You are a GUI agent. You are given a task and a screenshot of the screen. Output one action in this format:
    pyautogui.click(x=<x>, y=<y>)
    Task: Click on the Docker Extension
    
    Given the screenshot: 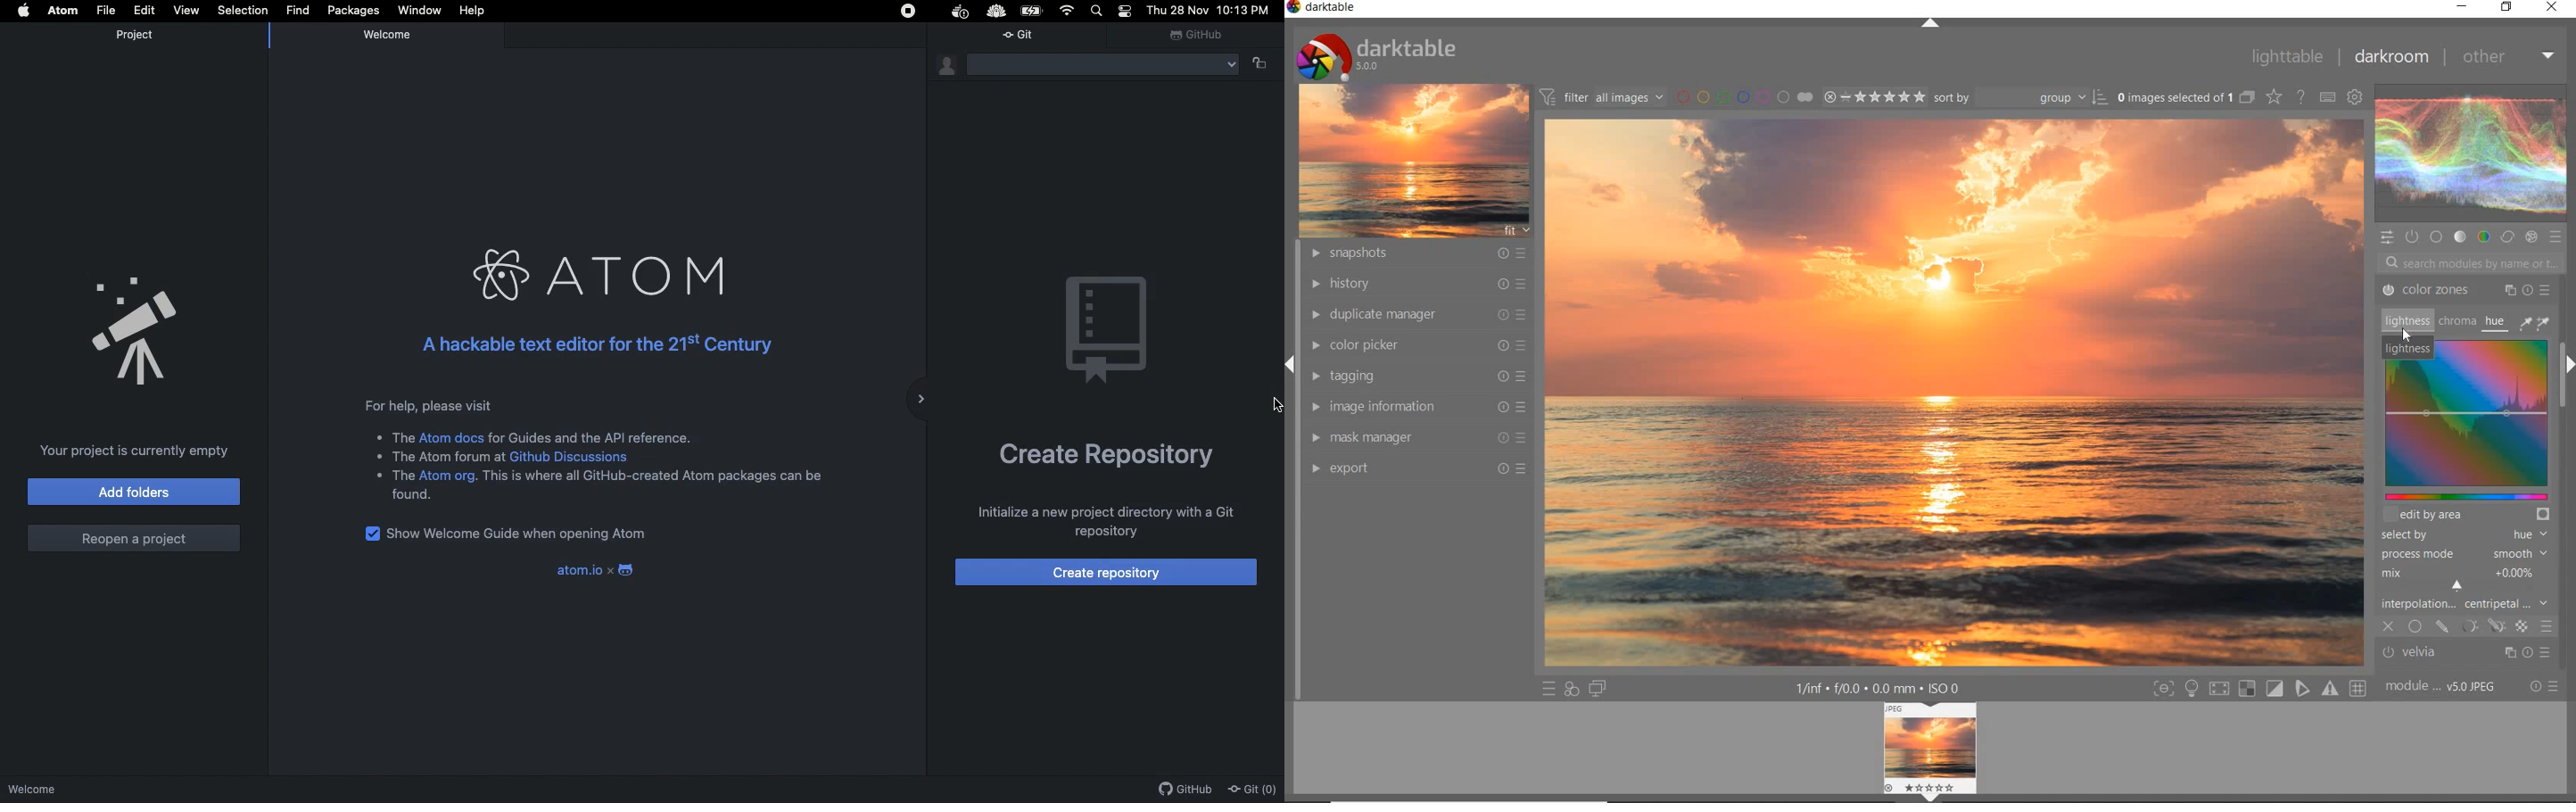 What is the action you would take?
    pyautogui.click(x=962, y=12)
    